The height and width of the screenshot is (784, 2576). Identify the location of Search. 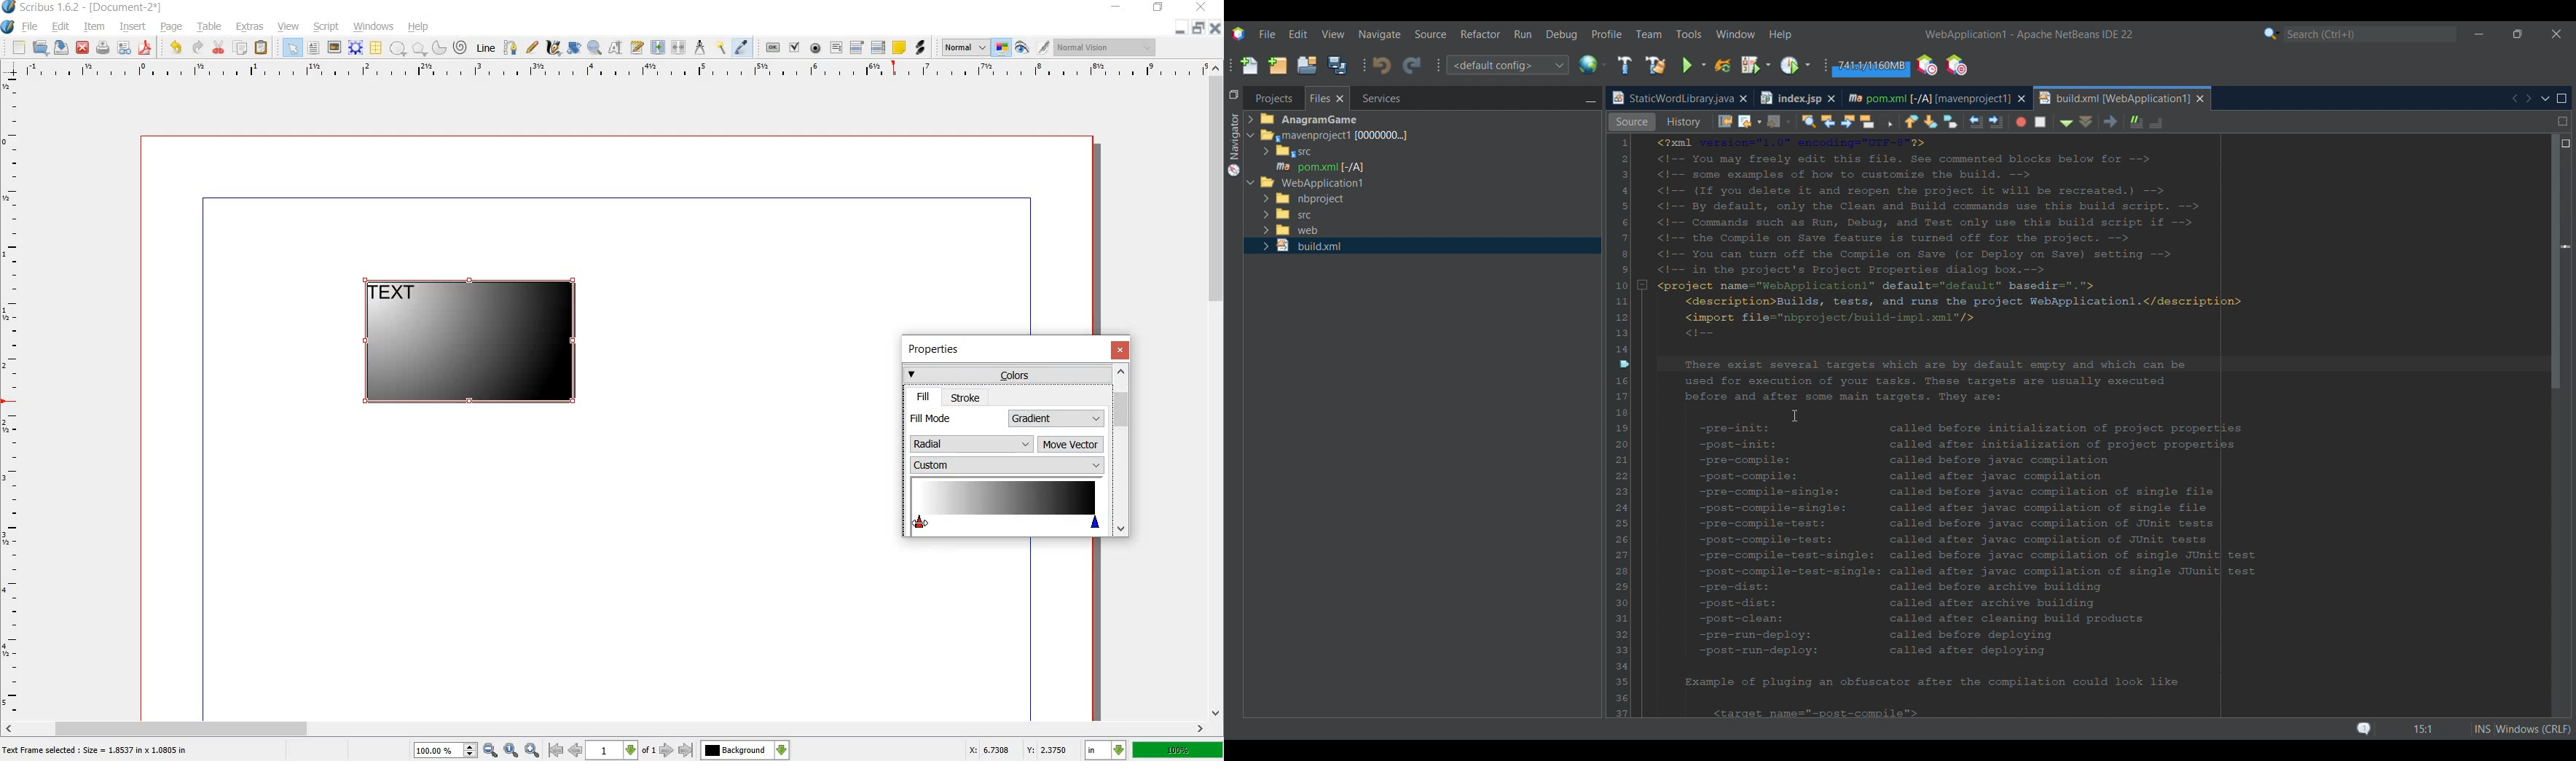
(2370, 35).